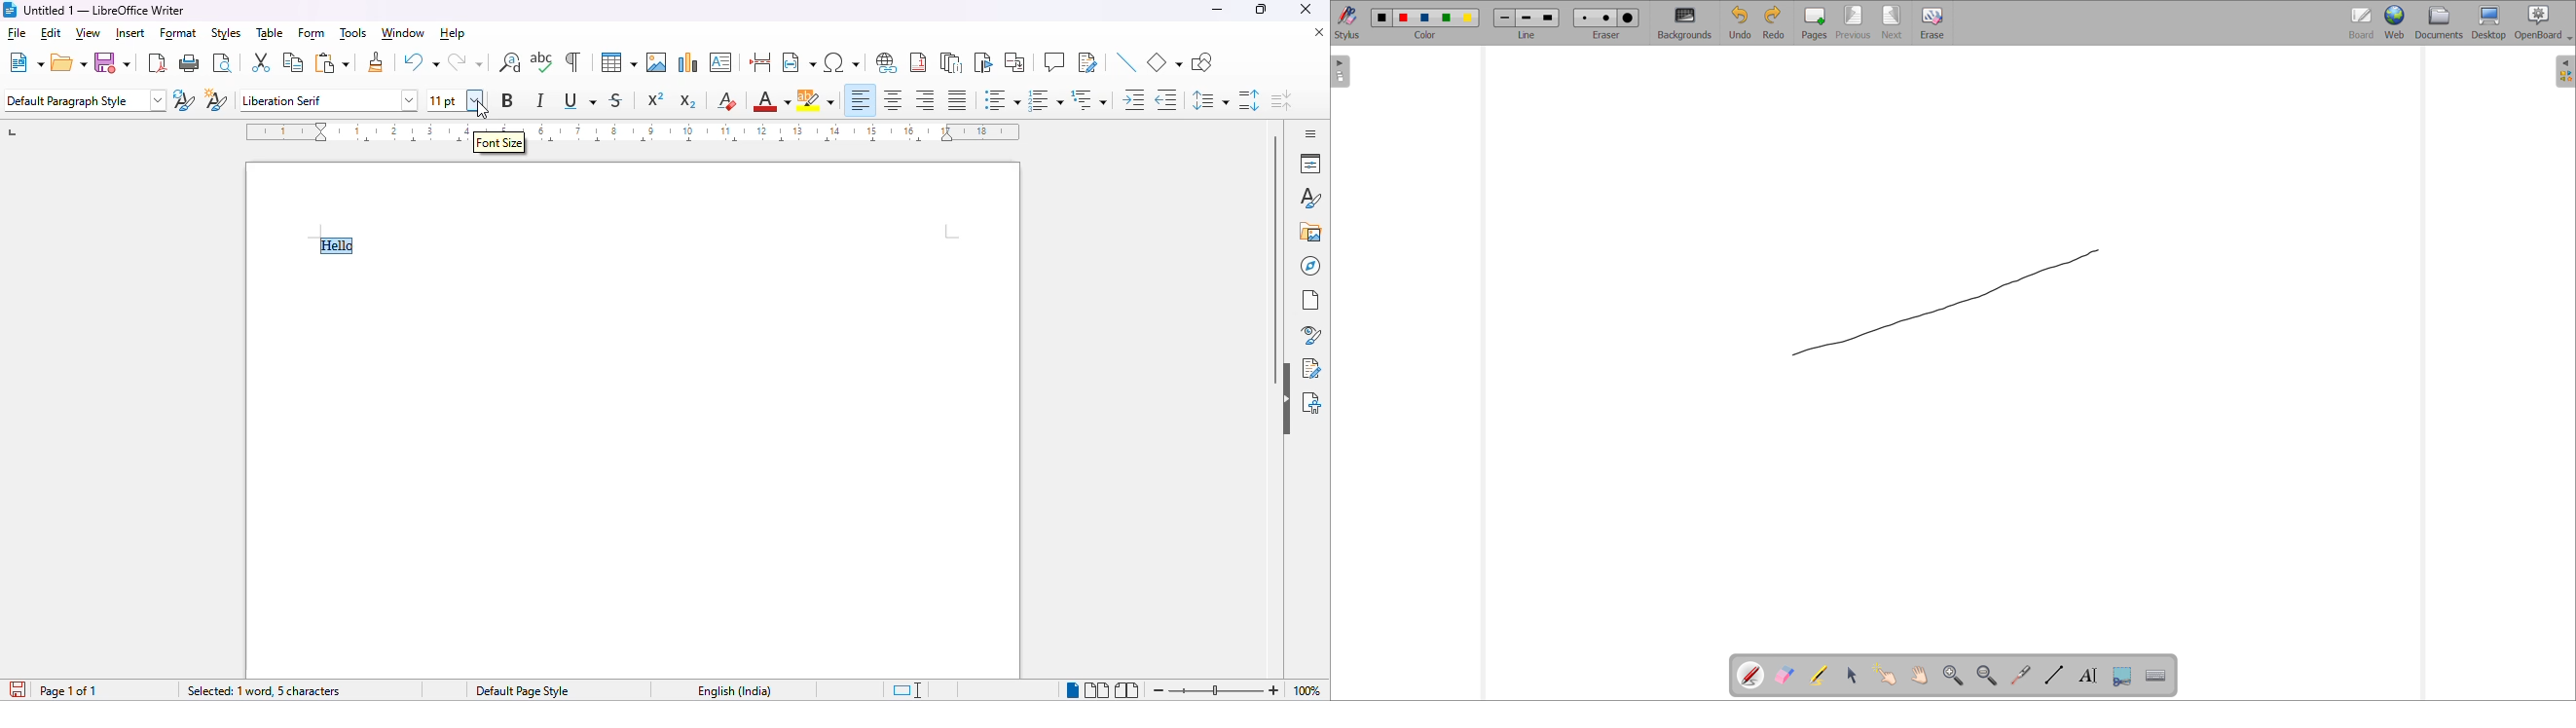 The width and height of the screenshot is (2576, 728). I want to click on insert field, so click(798, 62).